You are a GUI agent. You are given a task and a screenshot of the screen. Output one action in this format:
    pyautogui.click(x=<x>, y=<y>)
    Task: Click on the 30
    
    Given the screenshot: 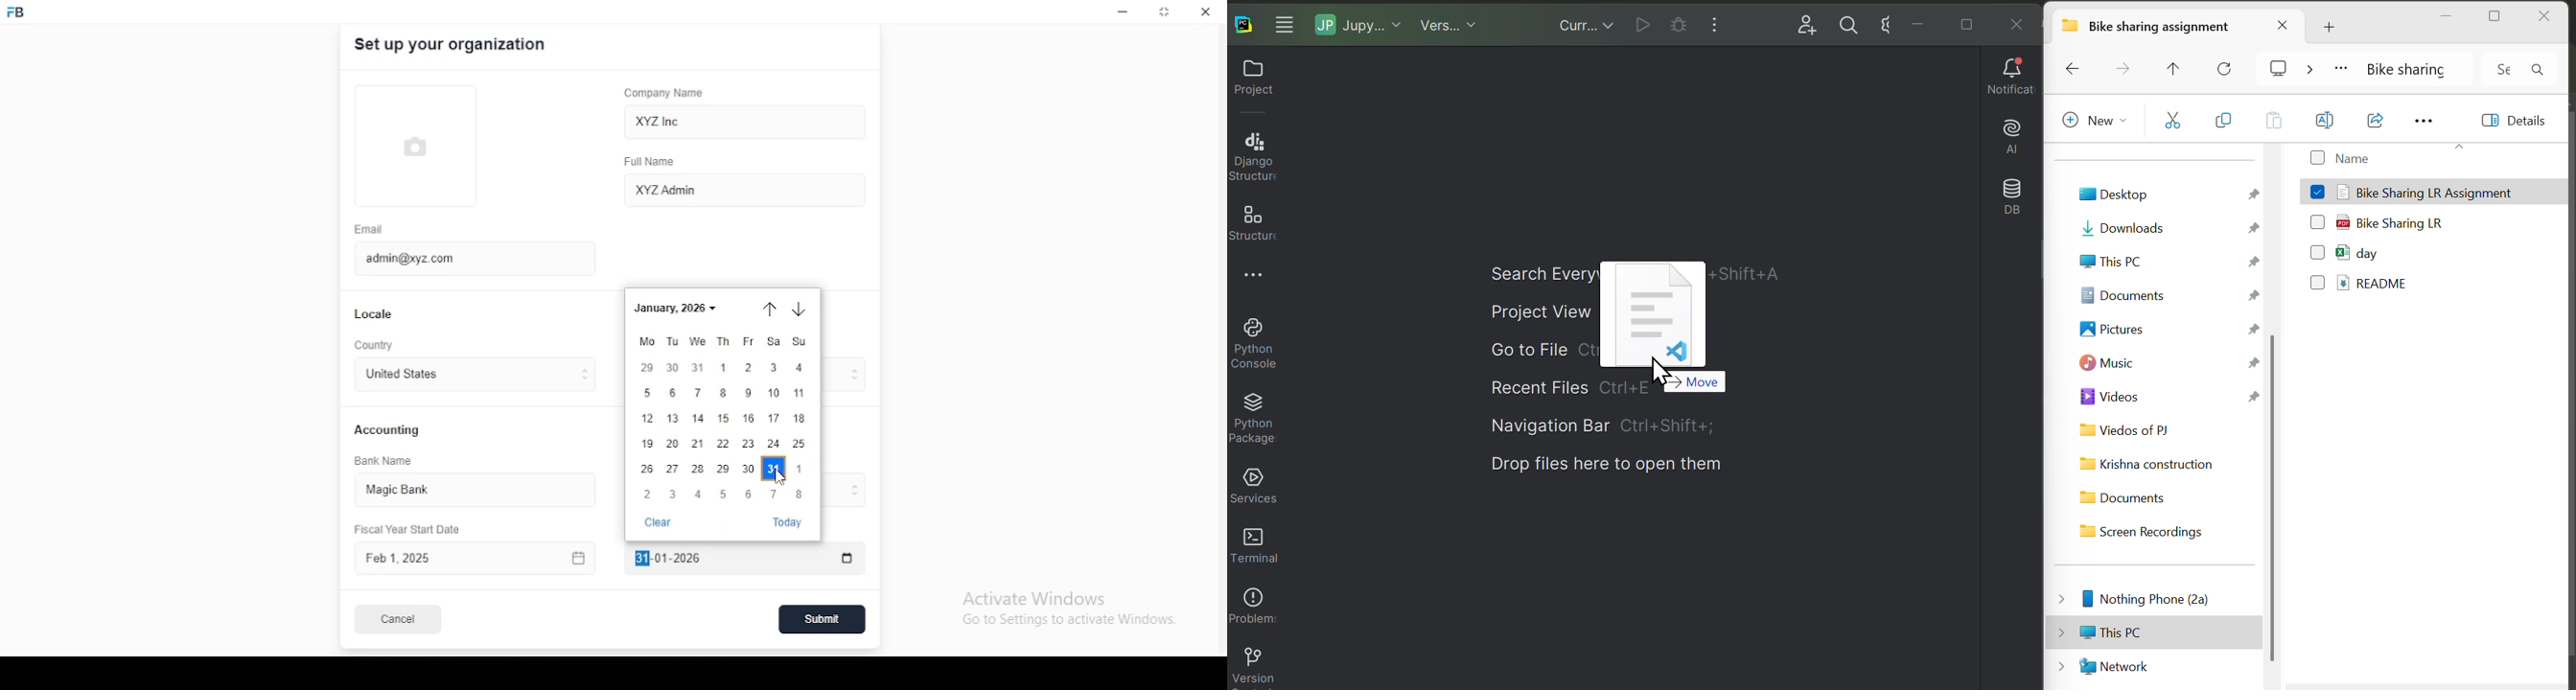 What is the action you would take?
    pyautogui.click(x=674, y=368)
    